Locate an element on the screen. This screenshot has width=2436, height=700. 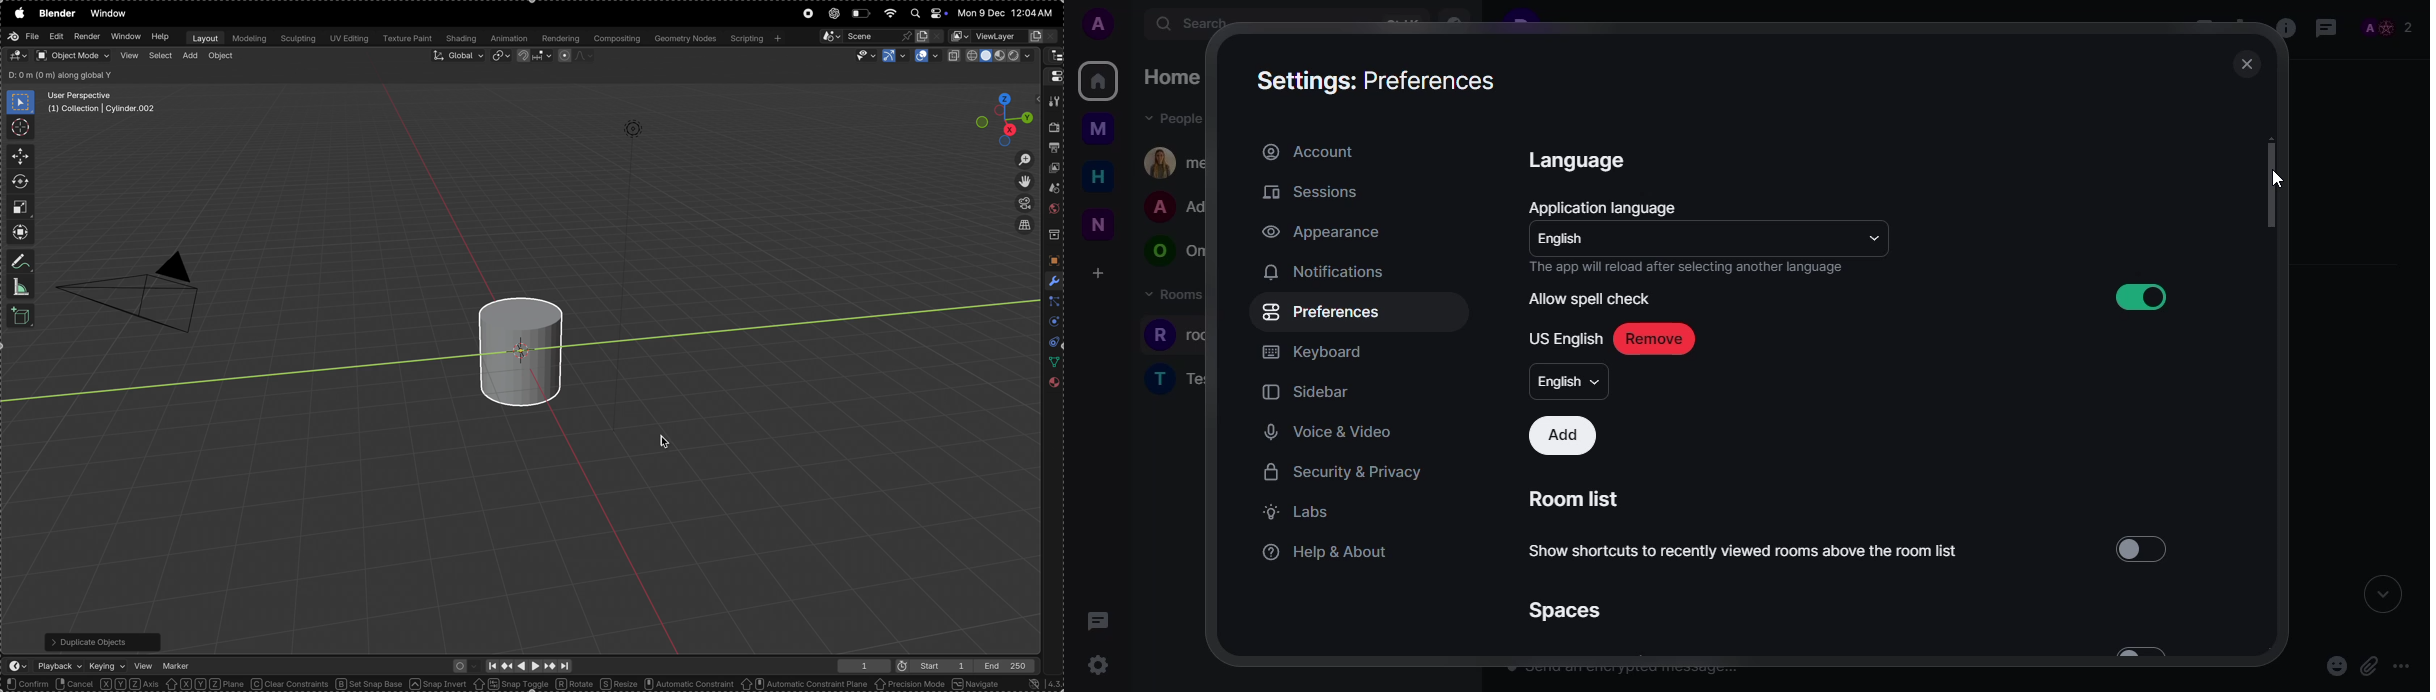
more is located at coordinates (2407, 664).